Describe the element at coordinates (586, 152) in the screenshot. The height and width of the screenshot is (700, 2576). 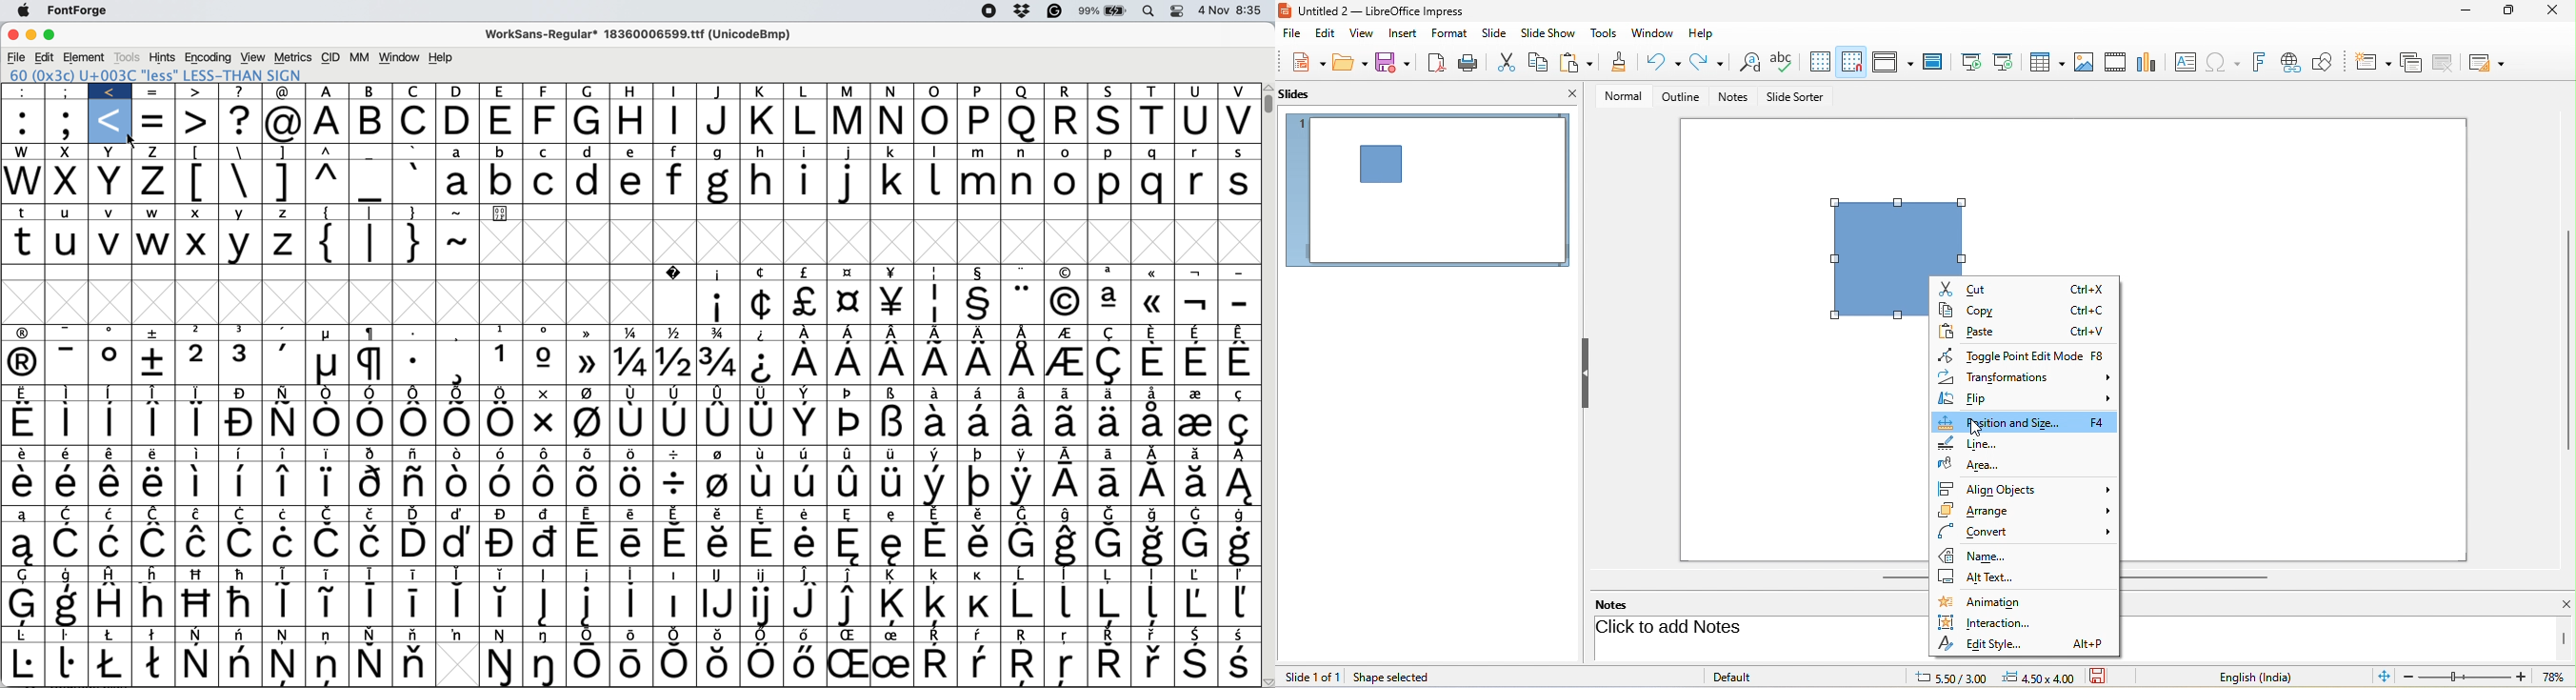
I see `d` at that location.